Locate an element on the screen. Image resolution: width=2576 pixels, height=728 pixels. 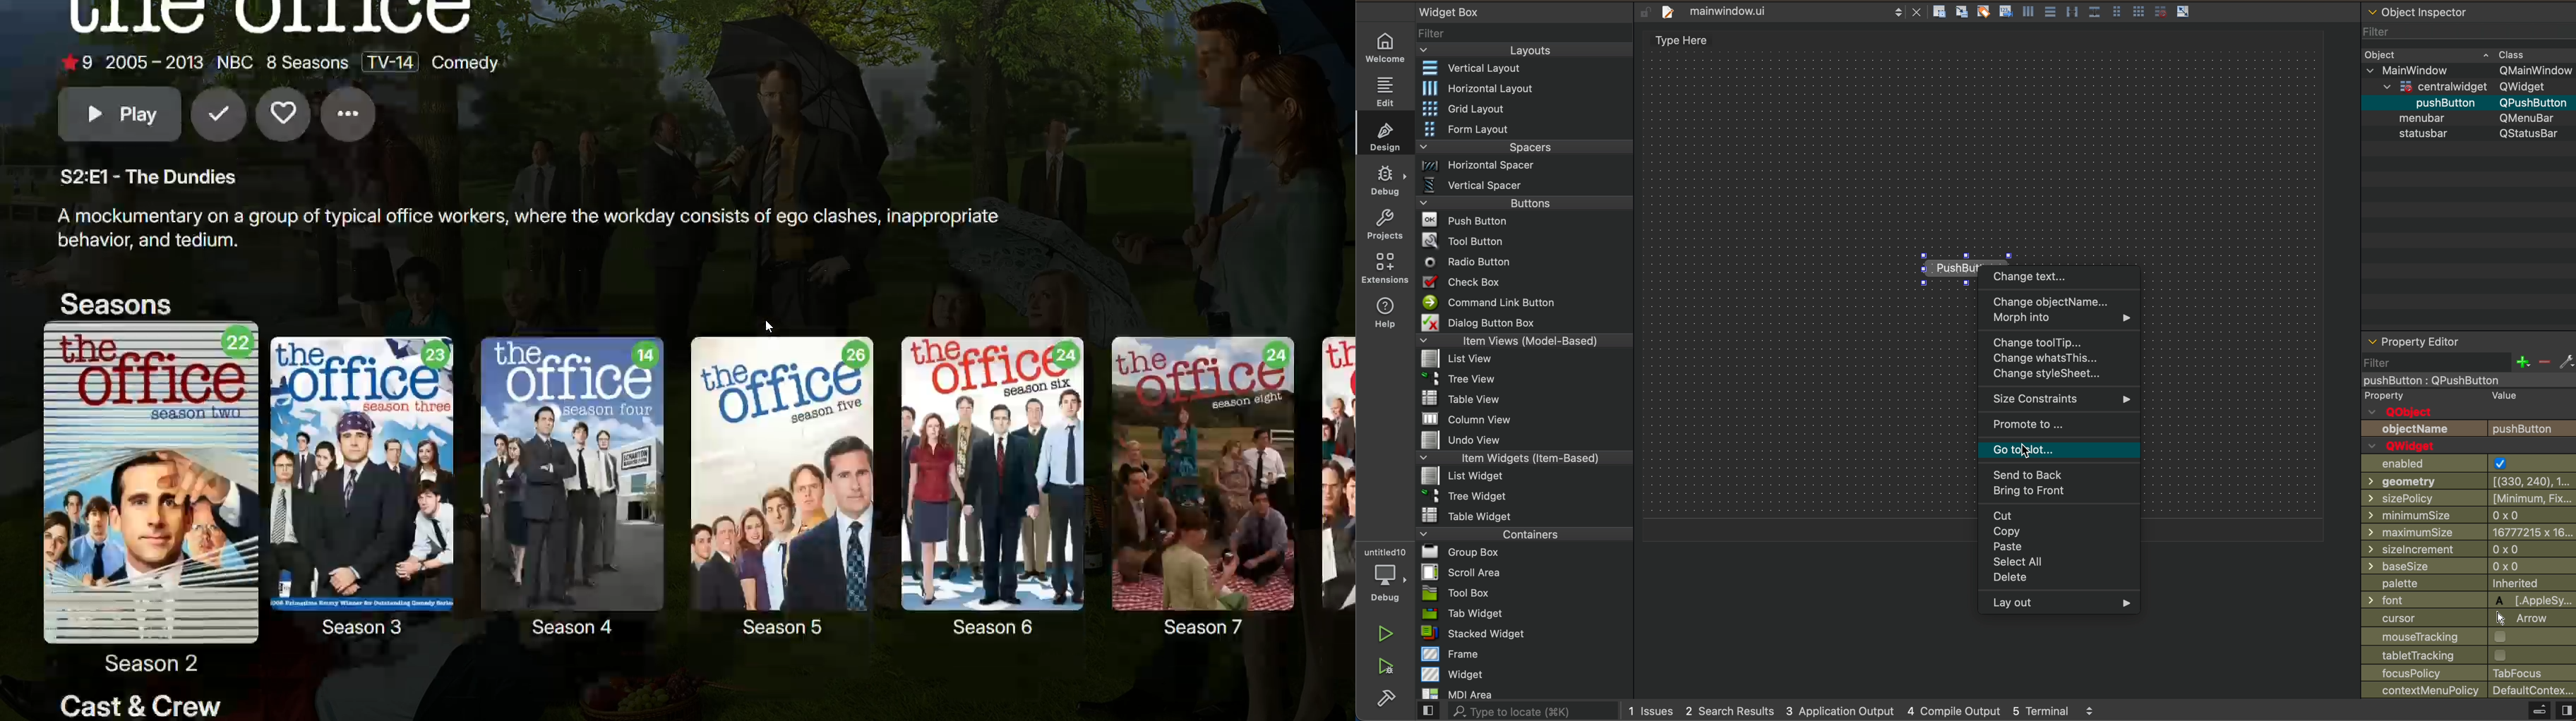
Cast and Crew is located at coordinates (145, 703).